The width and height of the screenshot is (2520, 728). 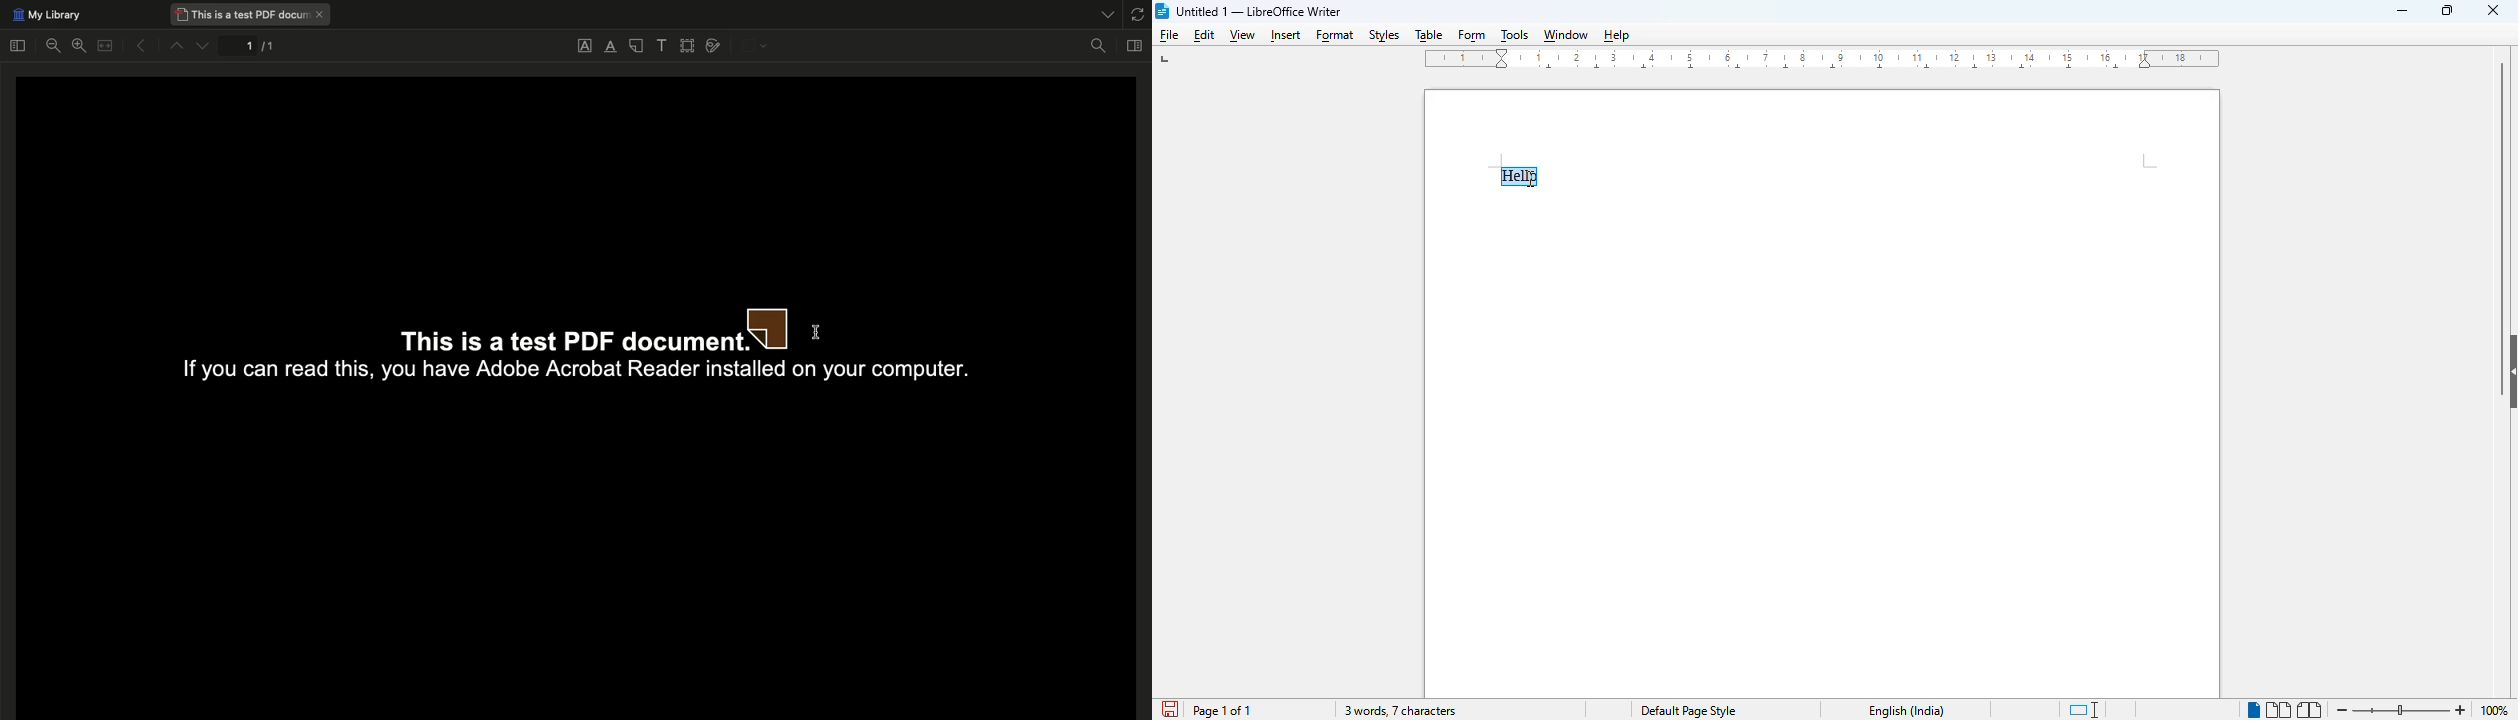 I want to click on zoom factor, so click(x=2500, y=711).